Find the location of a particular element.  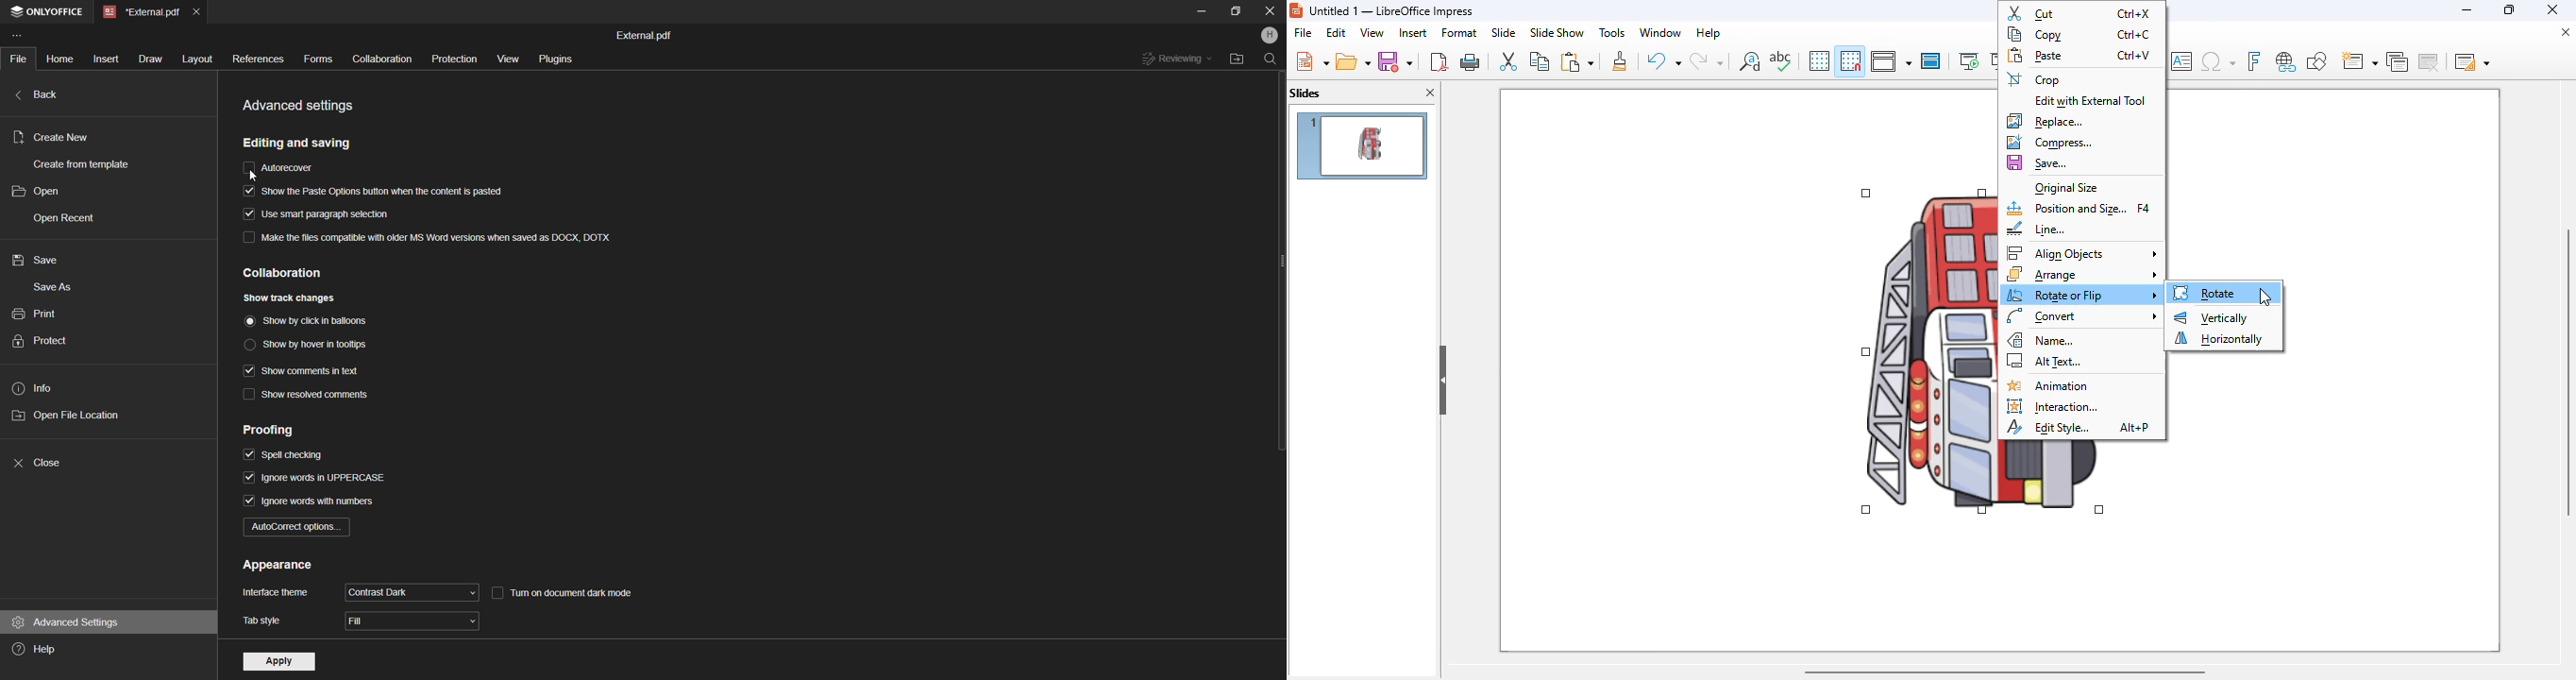

image is located at coordinates (1916, 349).